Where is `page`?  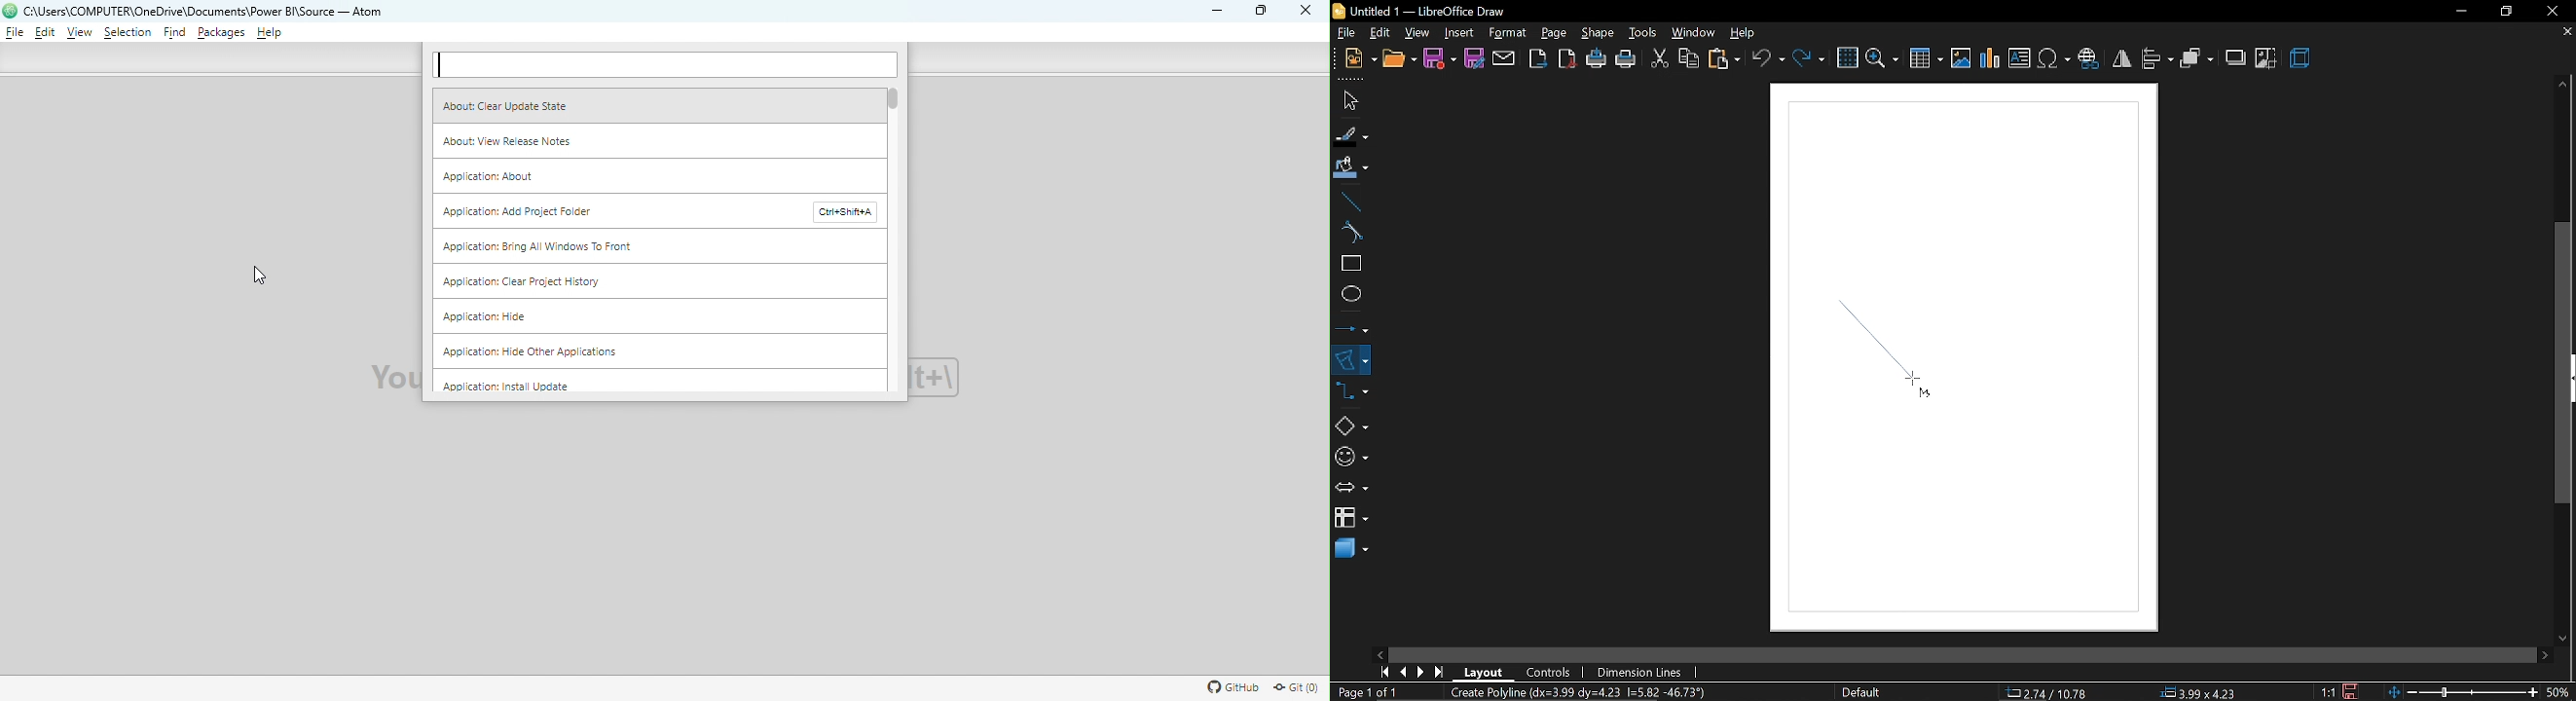 page is located at coordinates (1554, 32).